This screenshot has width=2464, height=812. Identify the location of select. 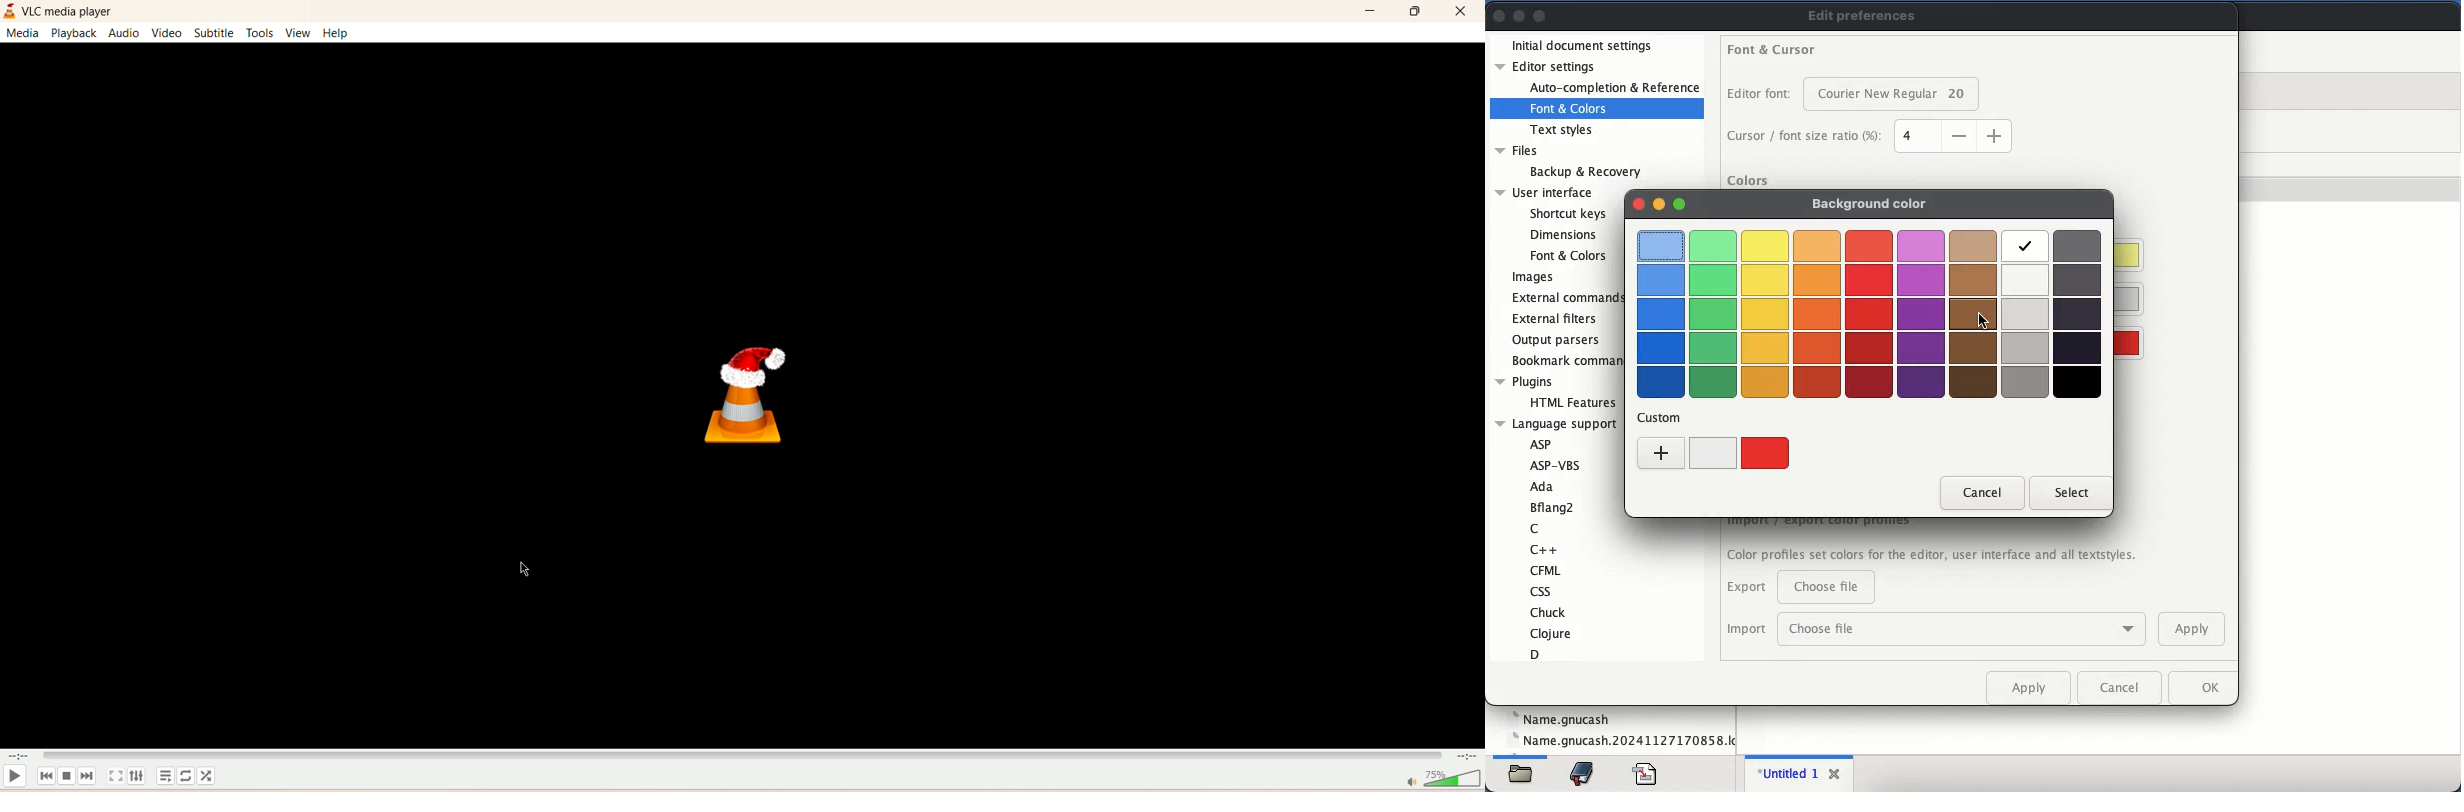
(2070, 491).